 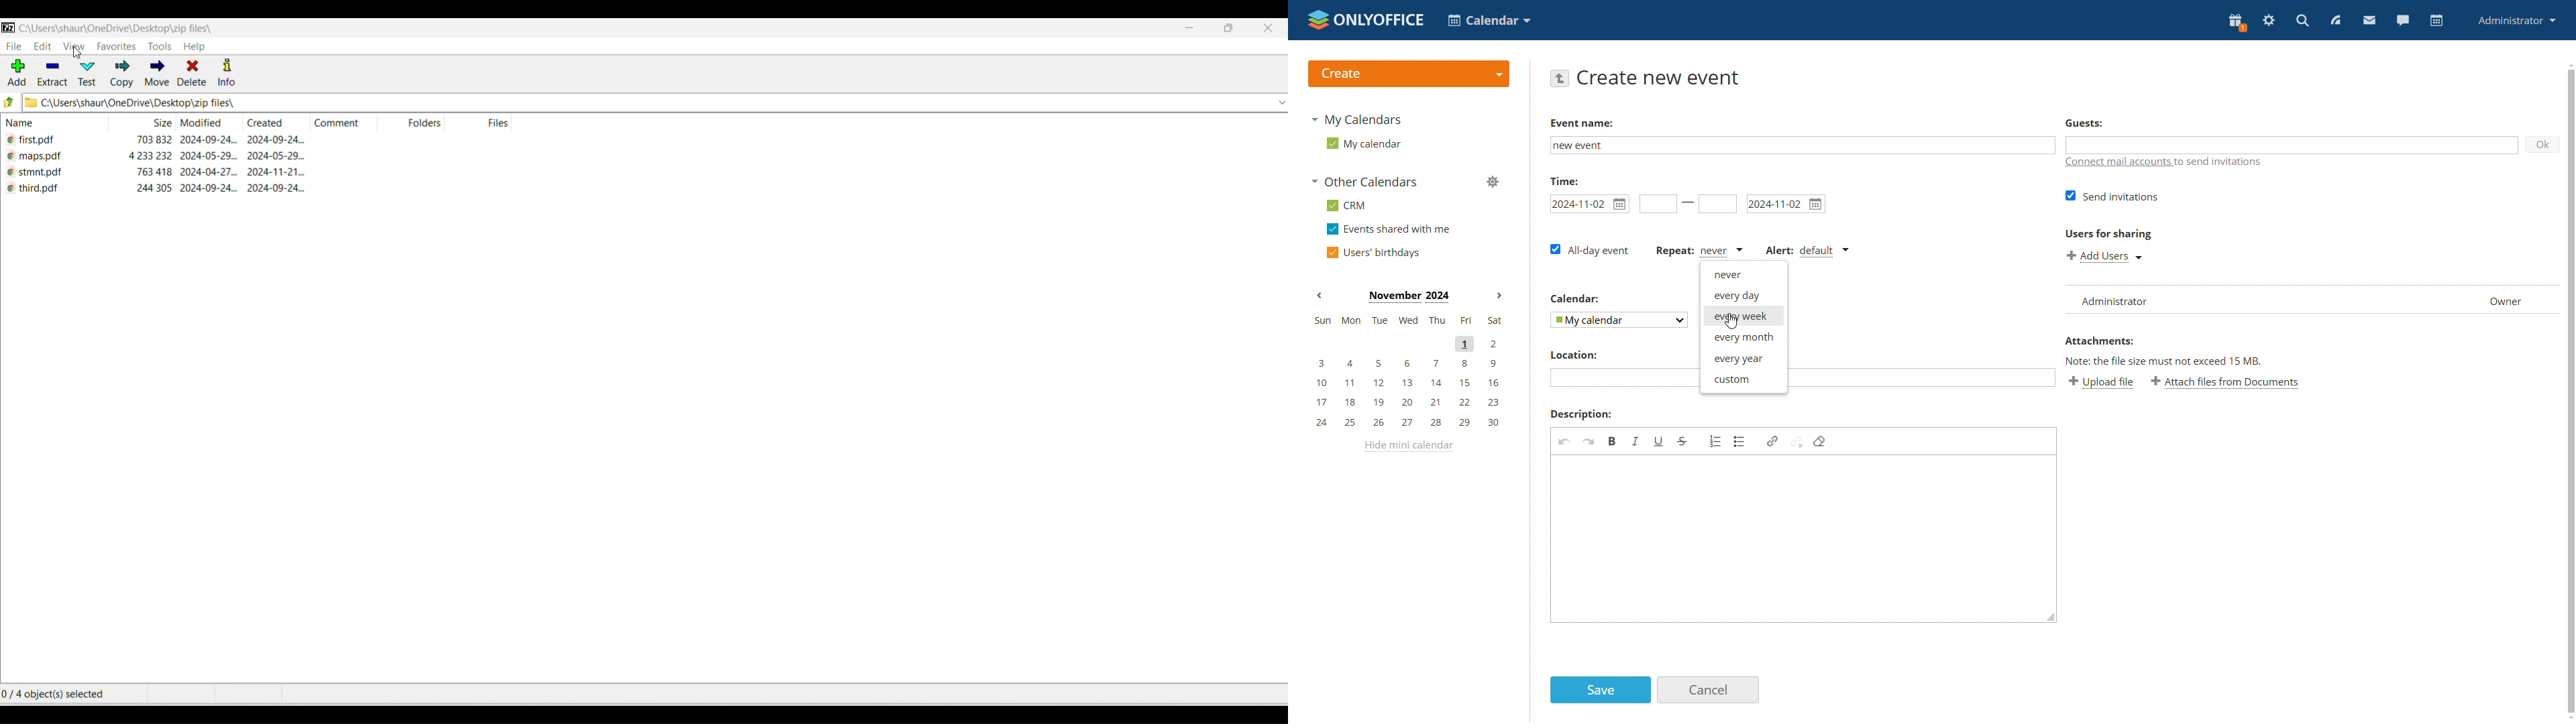 I want to click on event end time, so click(x=1717, y=204).